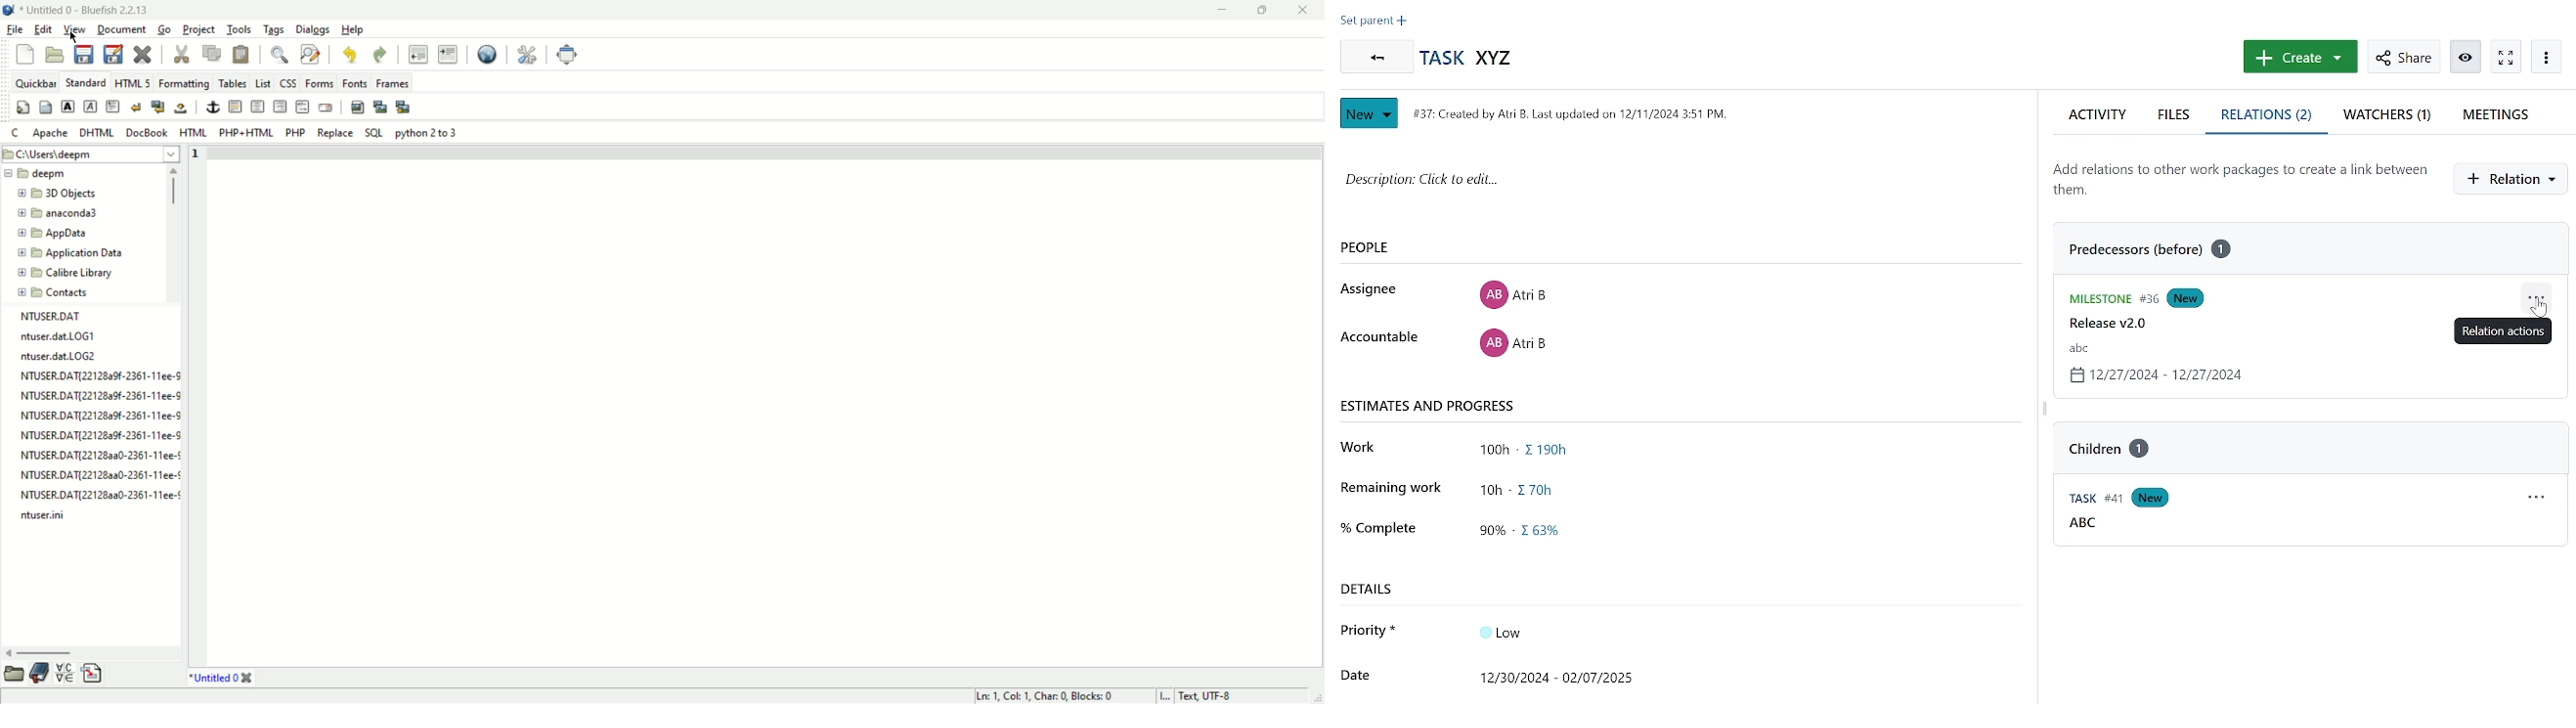 This screenshot has width=2576, height=728. I want to click on date, so click(1354, 673).